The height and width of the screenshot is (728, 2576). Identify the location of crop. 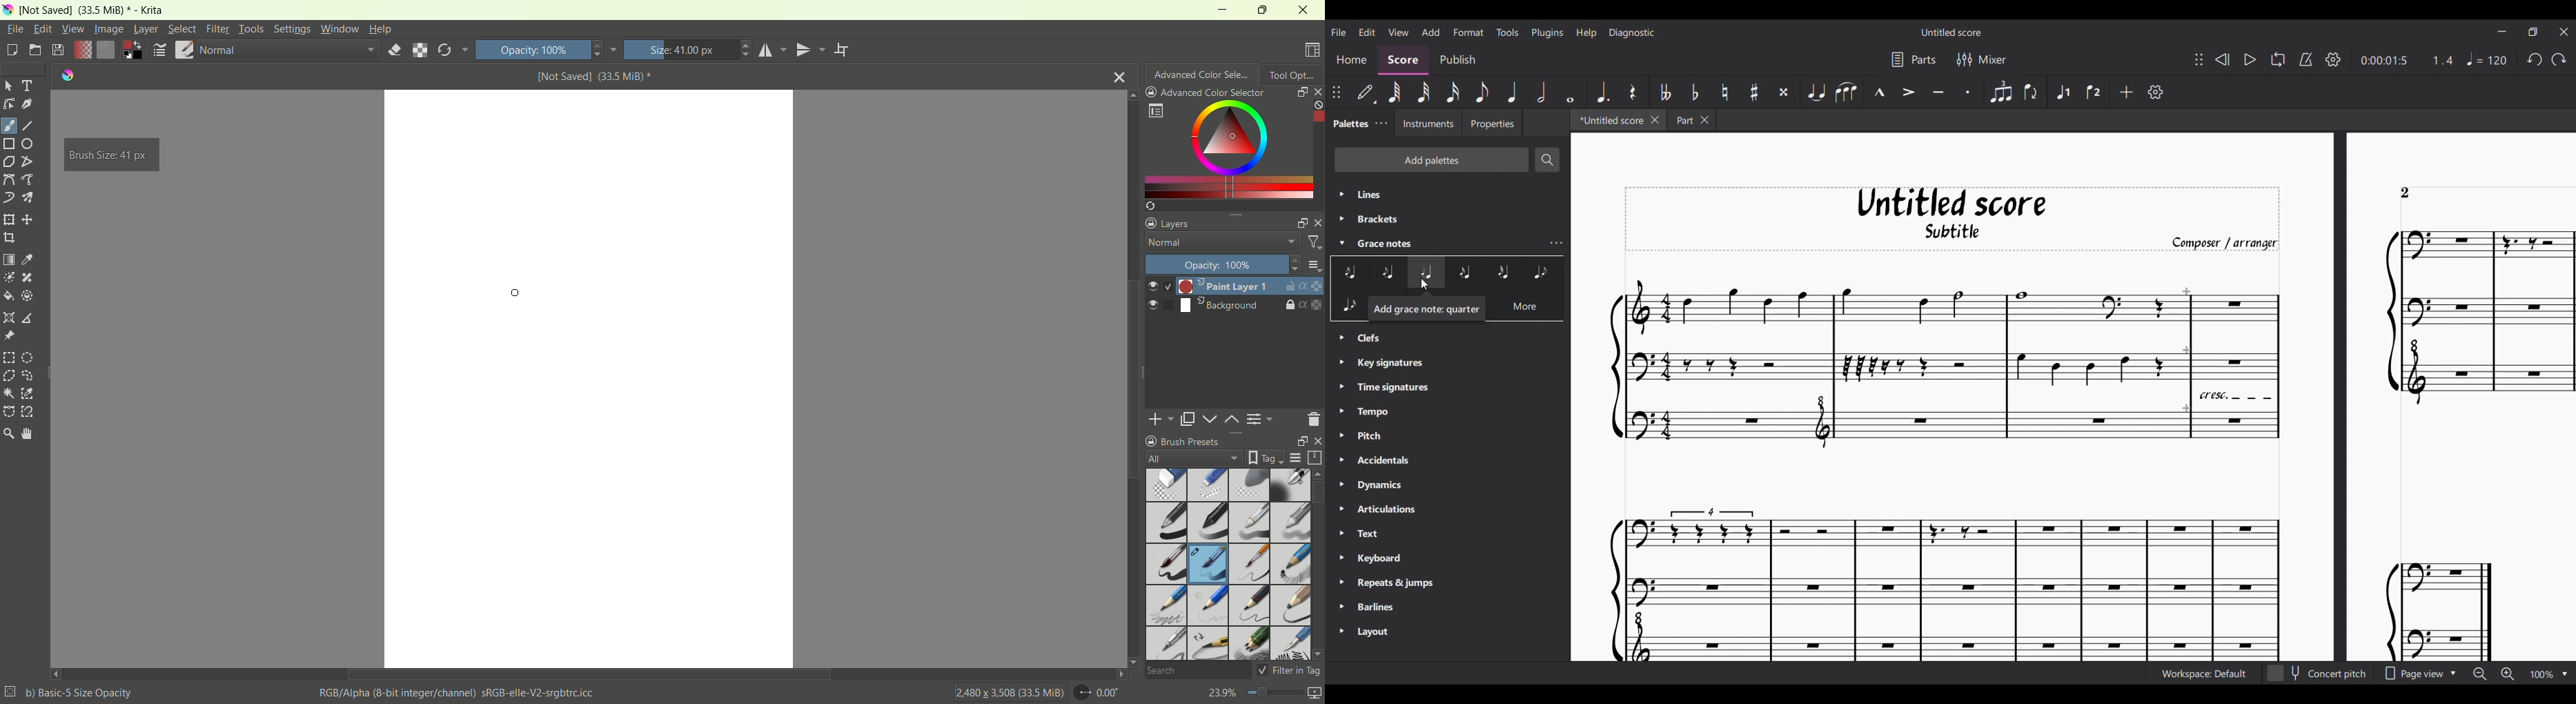
(9, 237).